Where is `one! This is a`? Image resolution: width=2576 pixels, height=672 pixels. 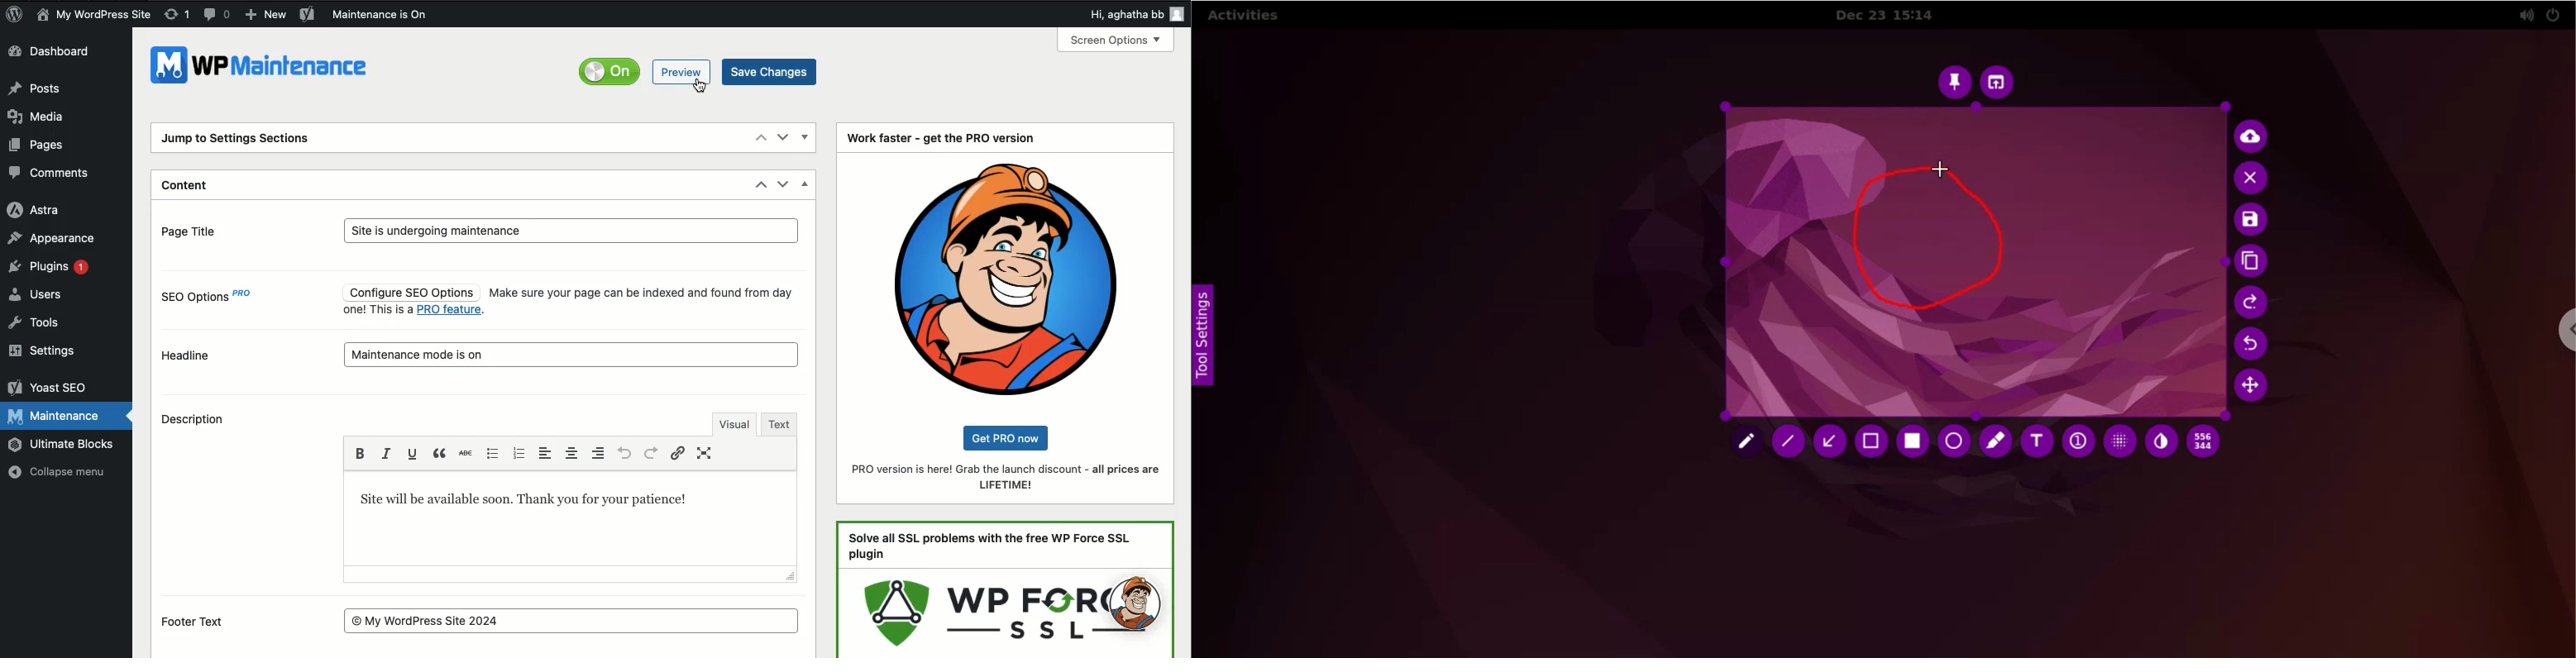 one! This is a is located at coordinates (377, 310).